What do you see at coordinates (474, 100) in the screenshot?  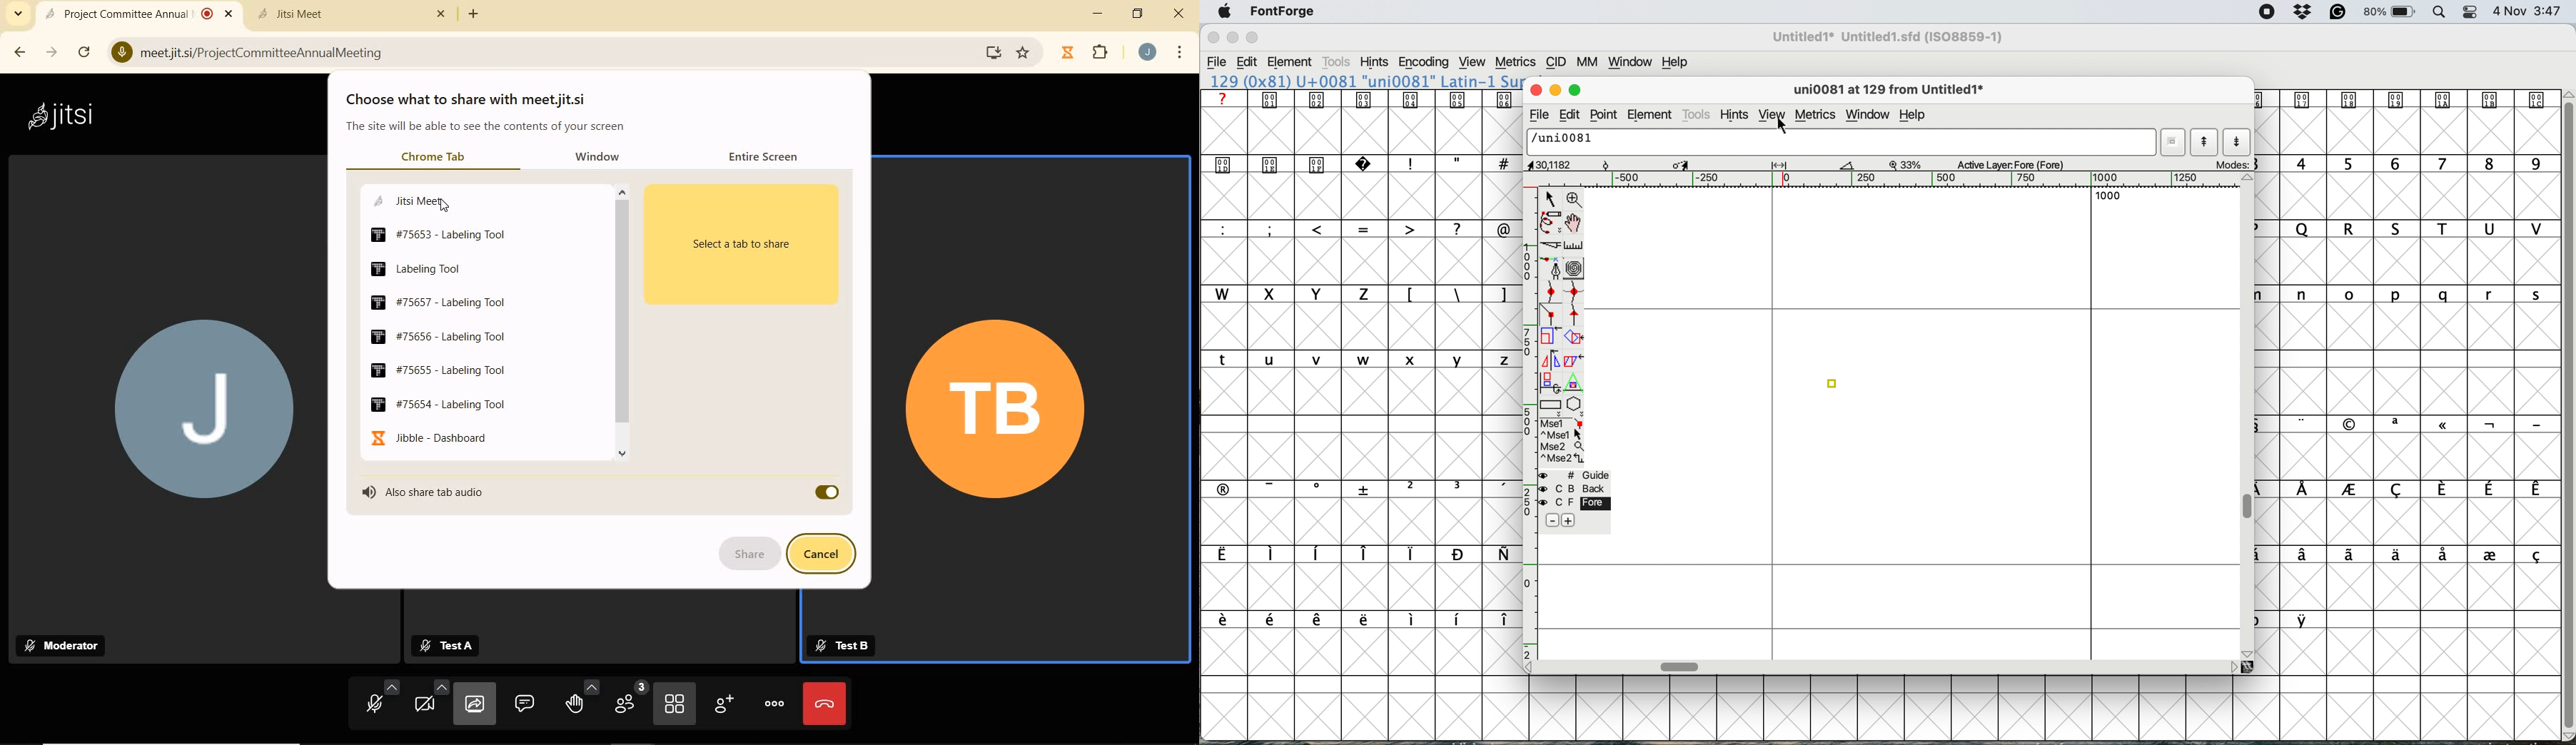 I see `CHOOSE WHAT TO SHARE WITH MEET.JIT.SI` at bounding box center [474, 100].